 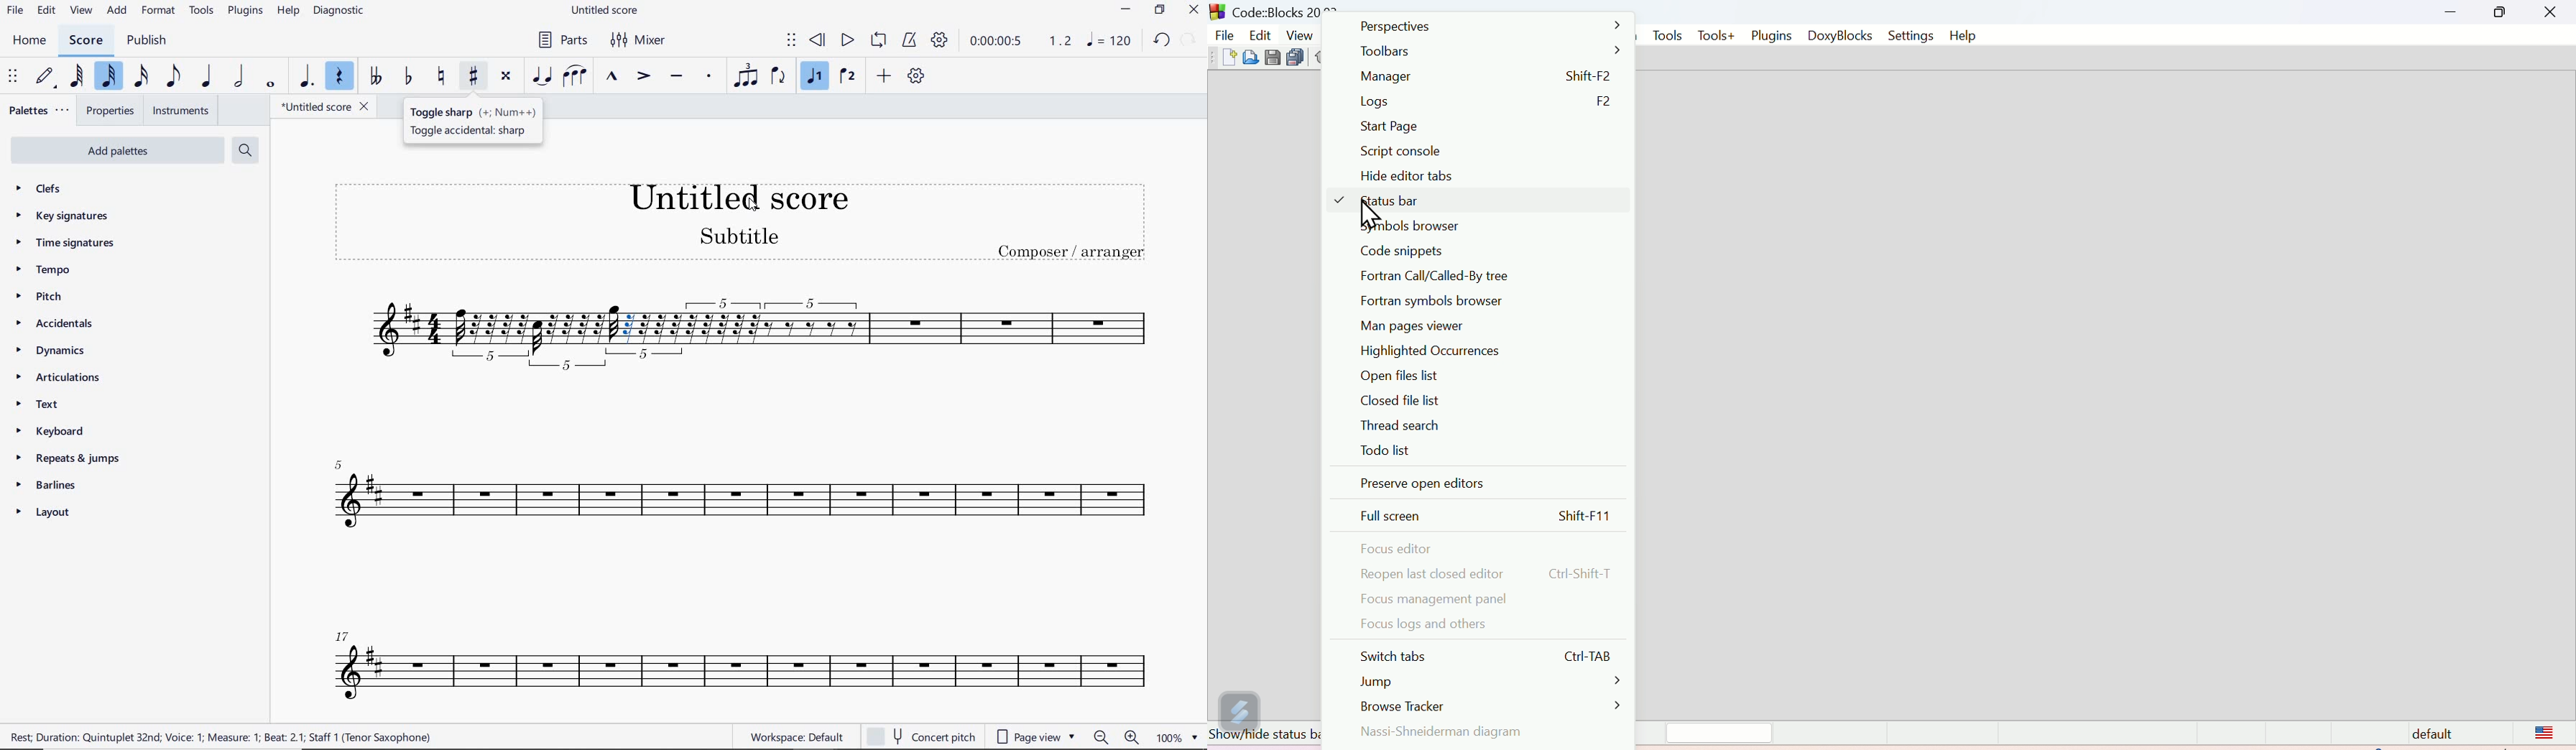 I want to click on Script console, so click(x=1405, y=155).